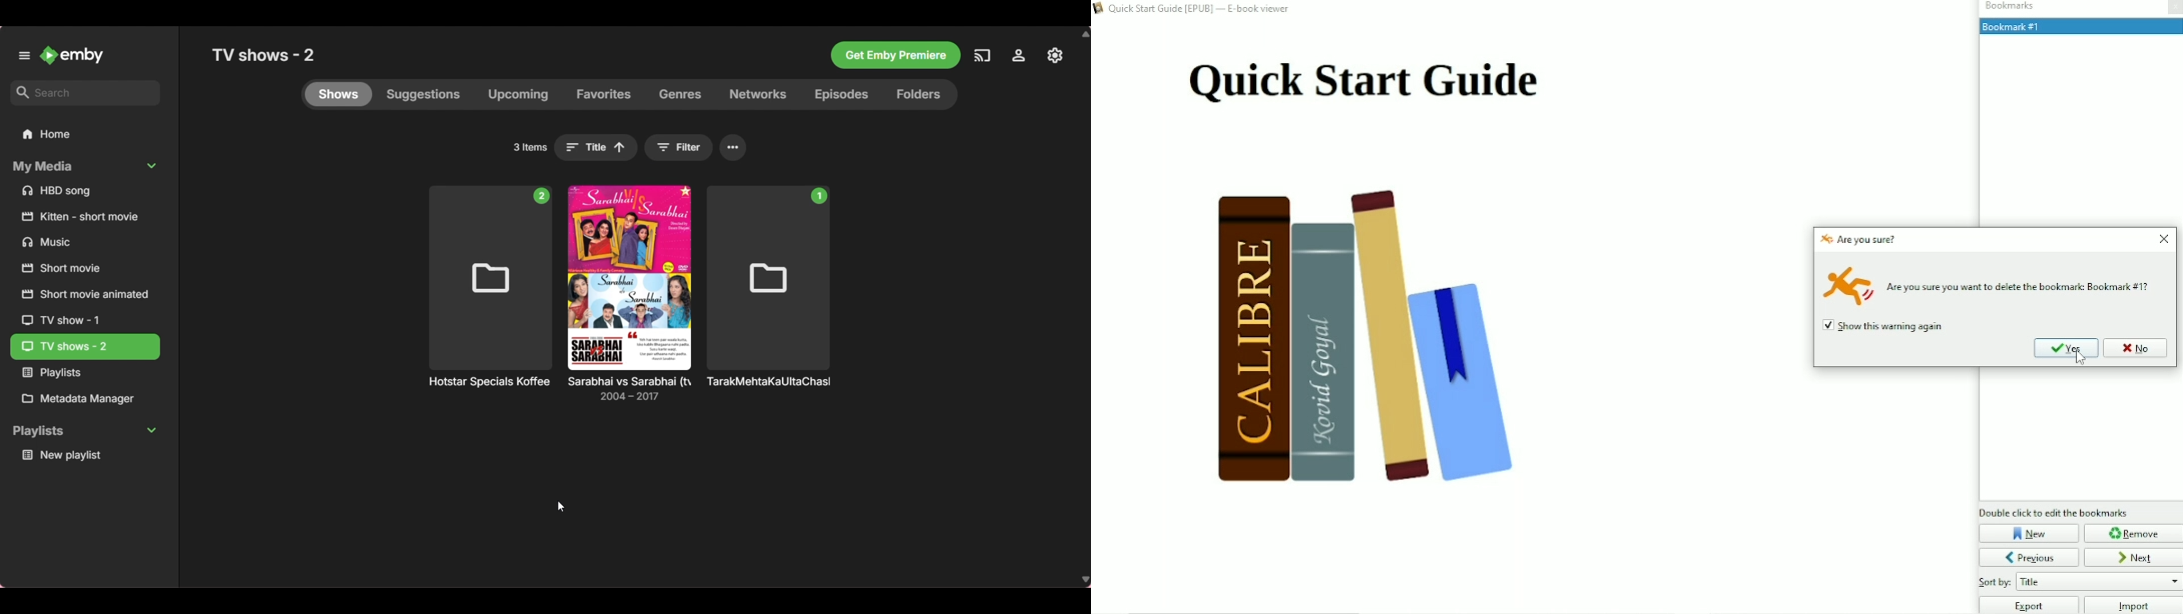  I want to click on Current selection highlighted, so click(86, 347).